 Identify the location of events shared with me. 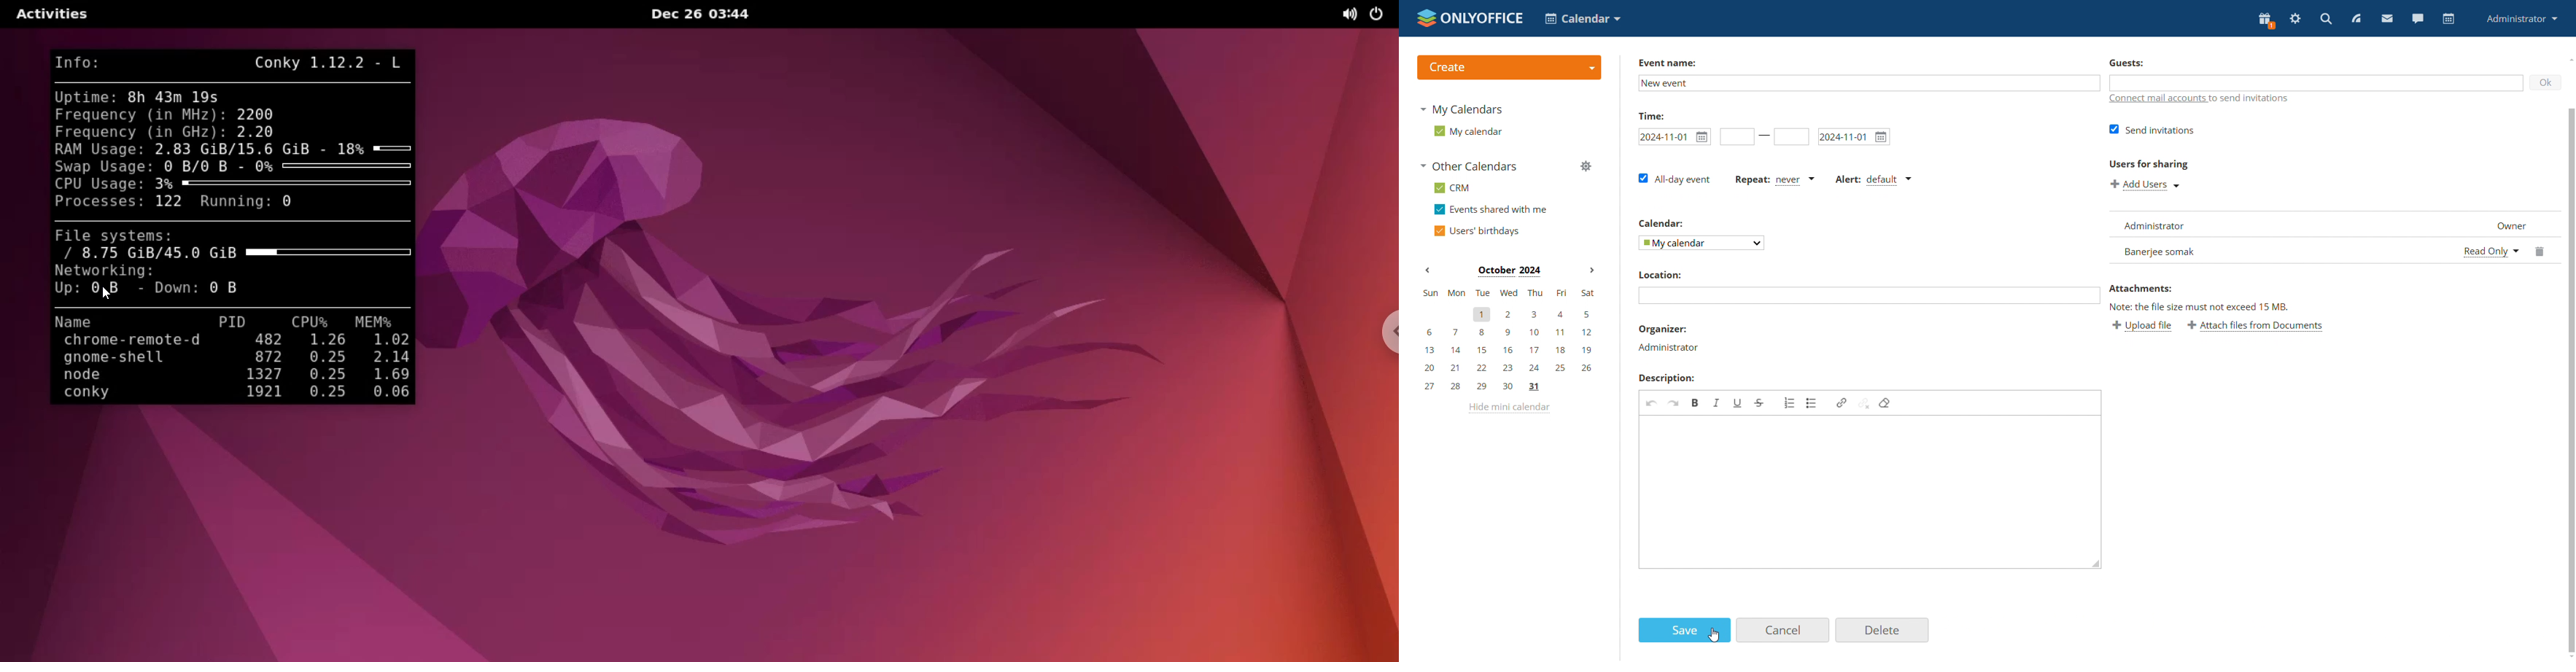
(1493, 210).